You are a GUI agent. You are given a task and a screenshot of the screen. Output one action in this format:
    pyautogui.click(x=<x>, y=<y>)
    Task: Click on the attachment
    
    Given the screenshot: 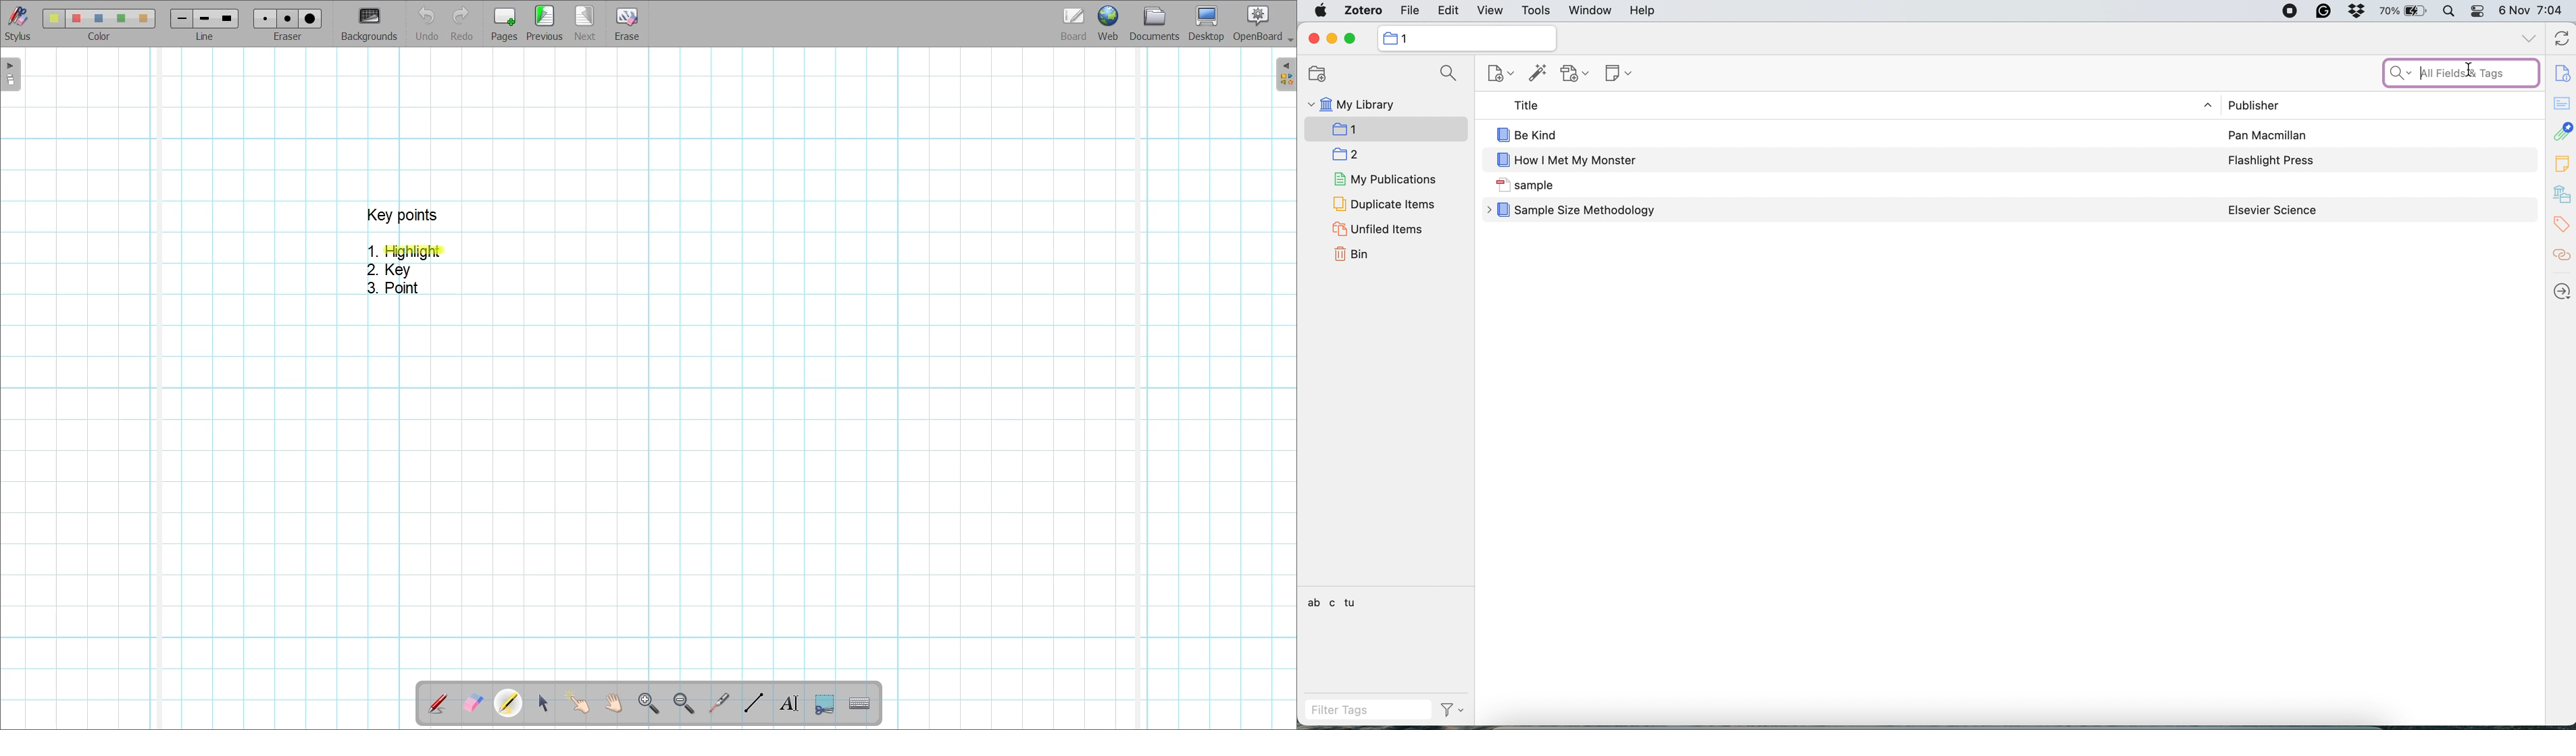 What is the action you would take?
    pyautogui.click(x=2562, y=133)
    